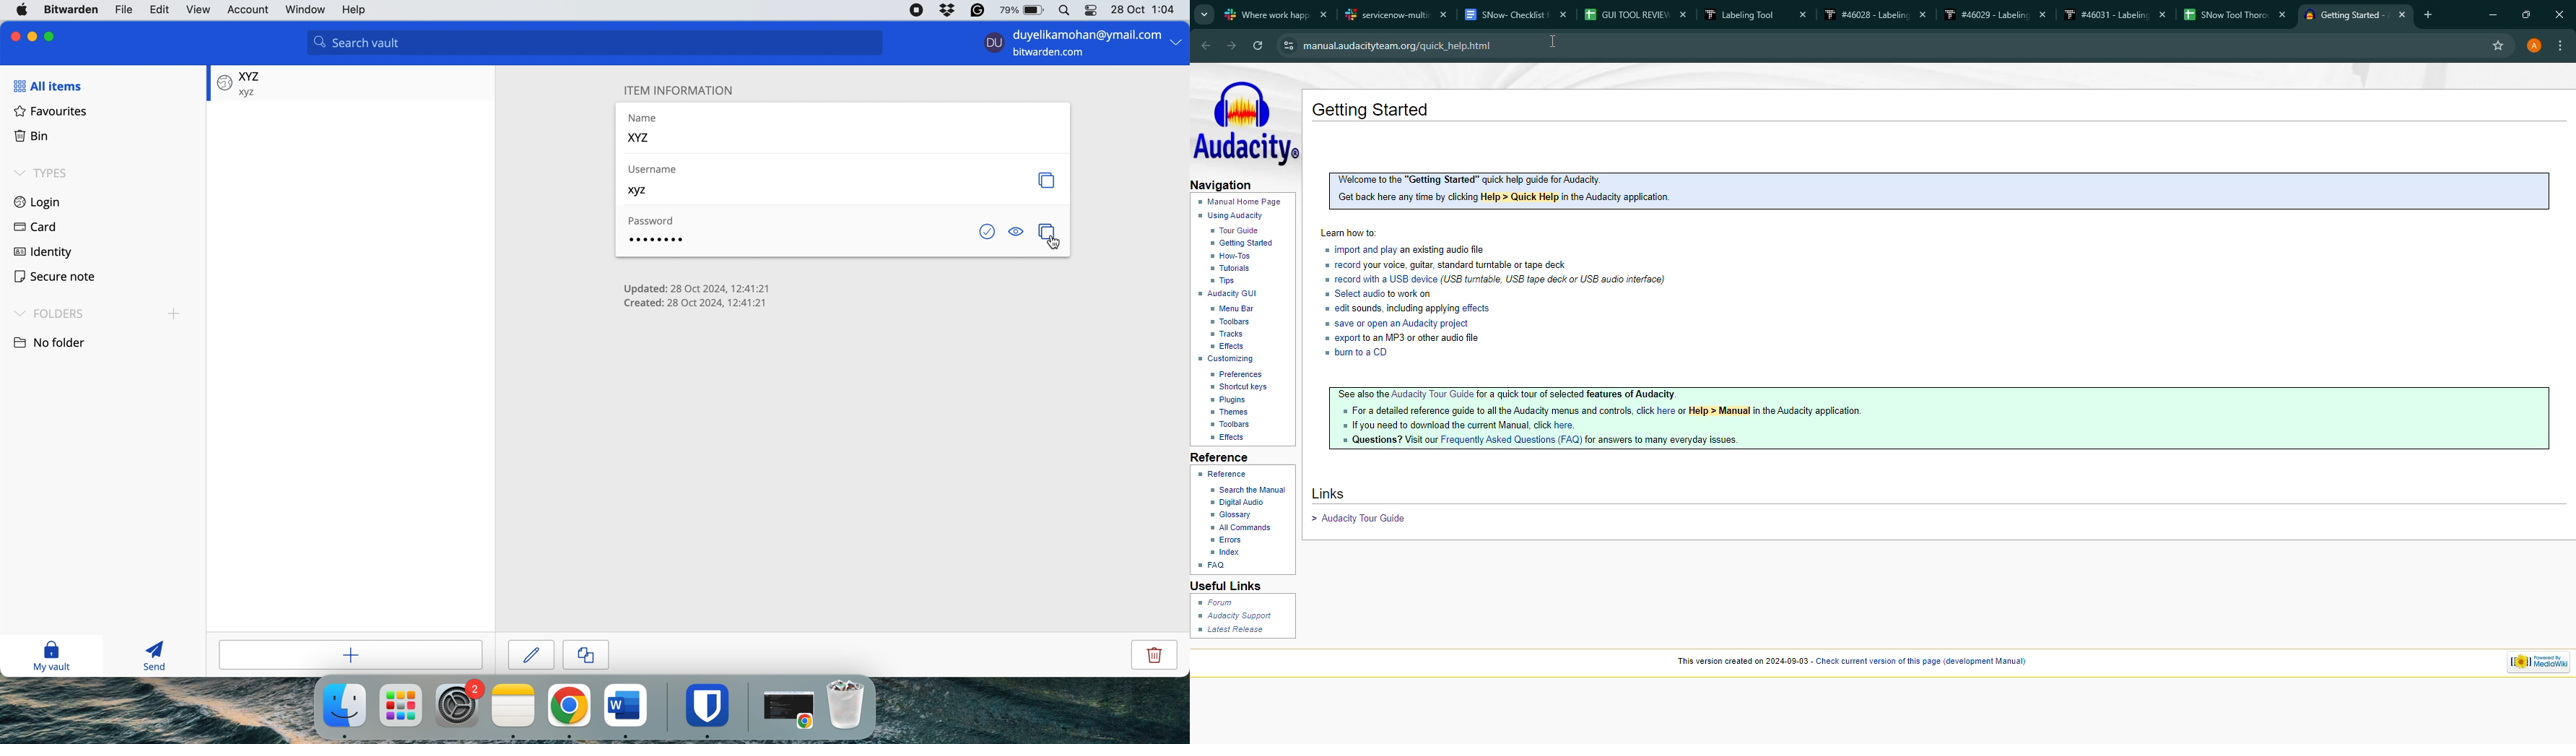 This screenshot has width=2576, height=756. Describe the element at coordinates (2231, 15) in the screenshot. I see `SNow Tool` at that location.